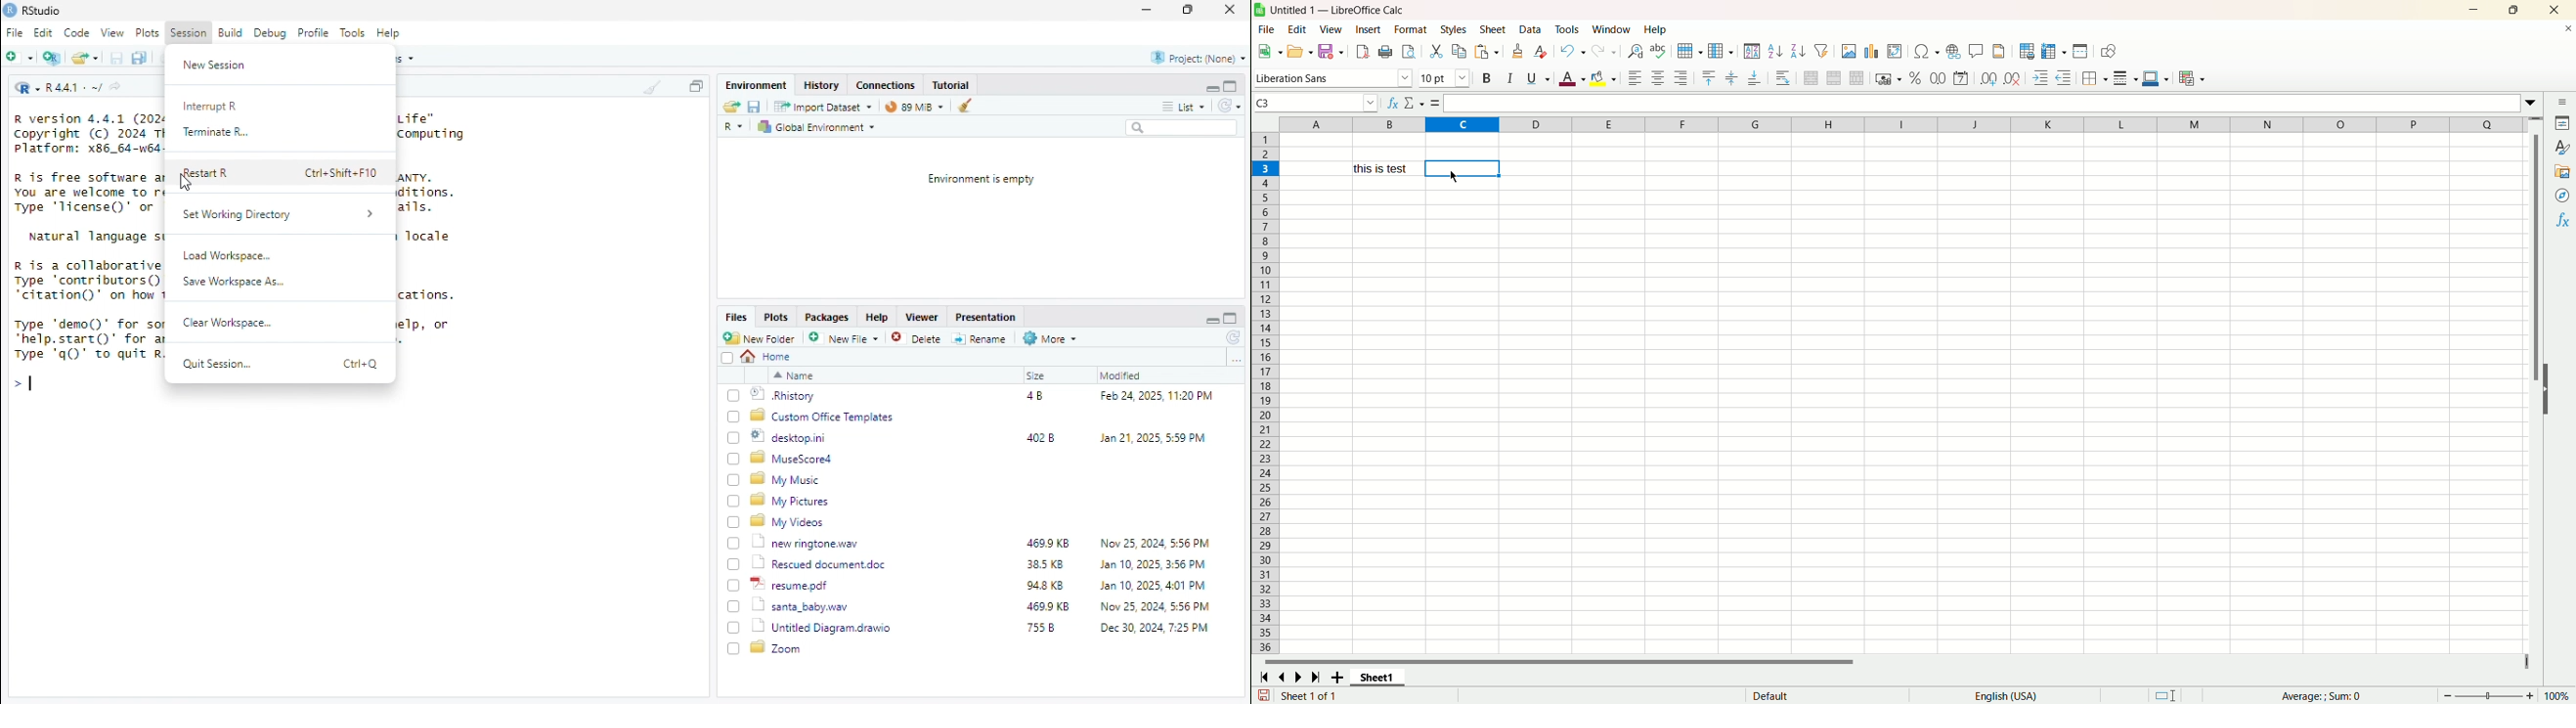  Describe the element at coordinates (654, 85) in the screenshot. I see `clean` at that location.